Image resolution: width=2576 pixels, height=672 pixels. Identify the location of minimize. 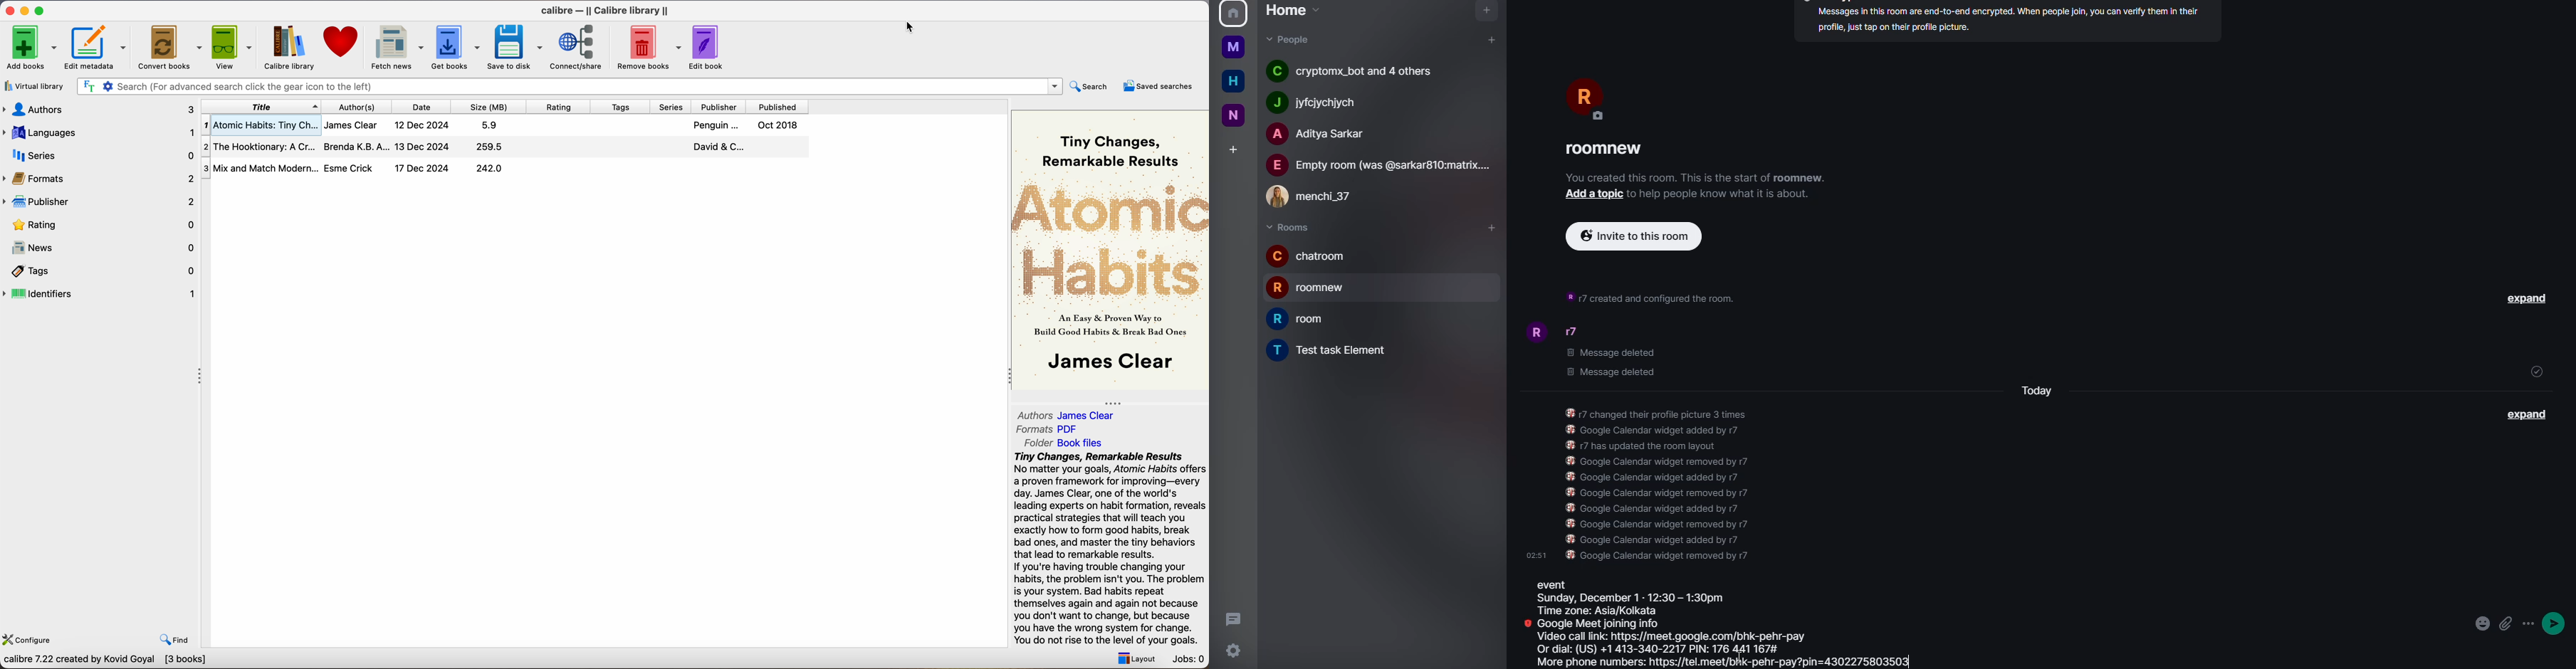
(26, 10).